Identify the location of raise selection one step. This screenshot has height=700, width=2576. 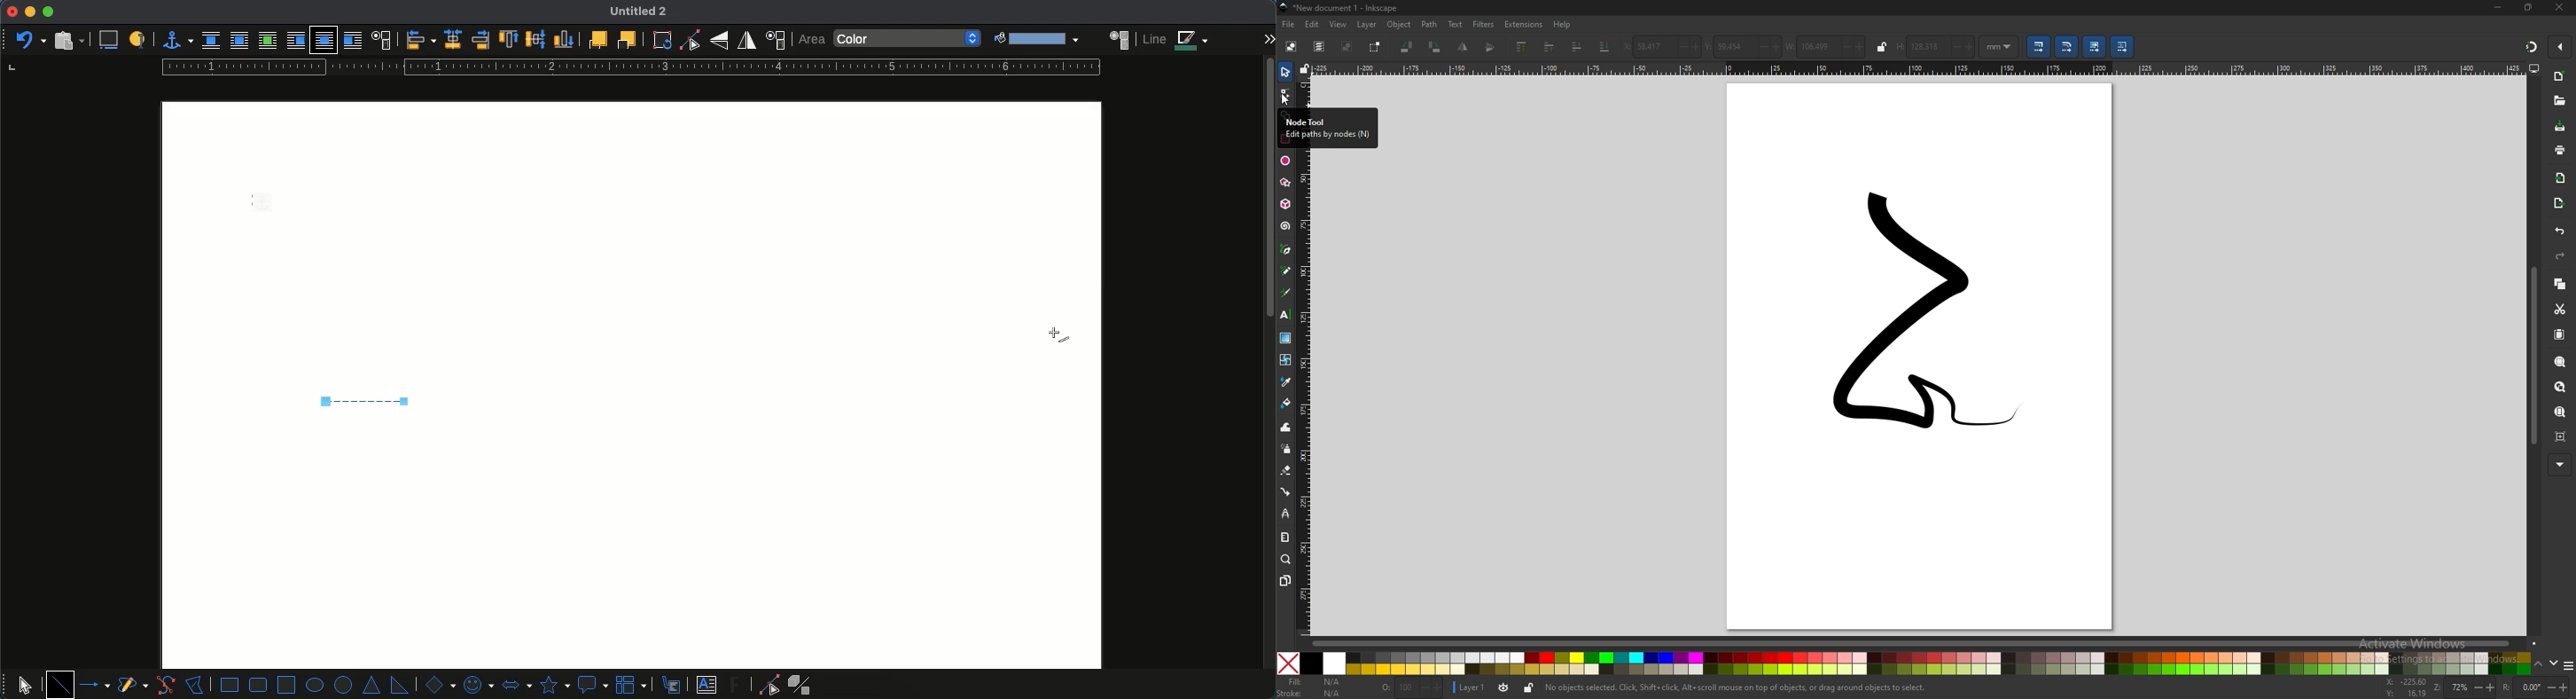
(1549, 47).